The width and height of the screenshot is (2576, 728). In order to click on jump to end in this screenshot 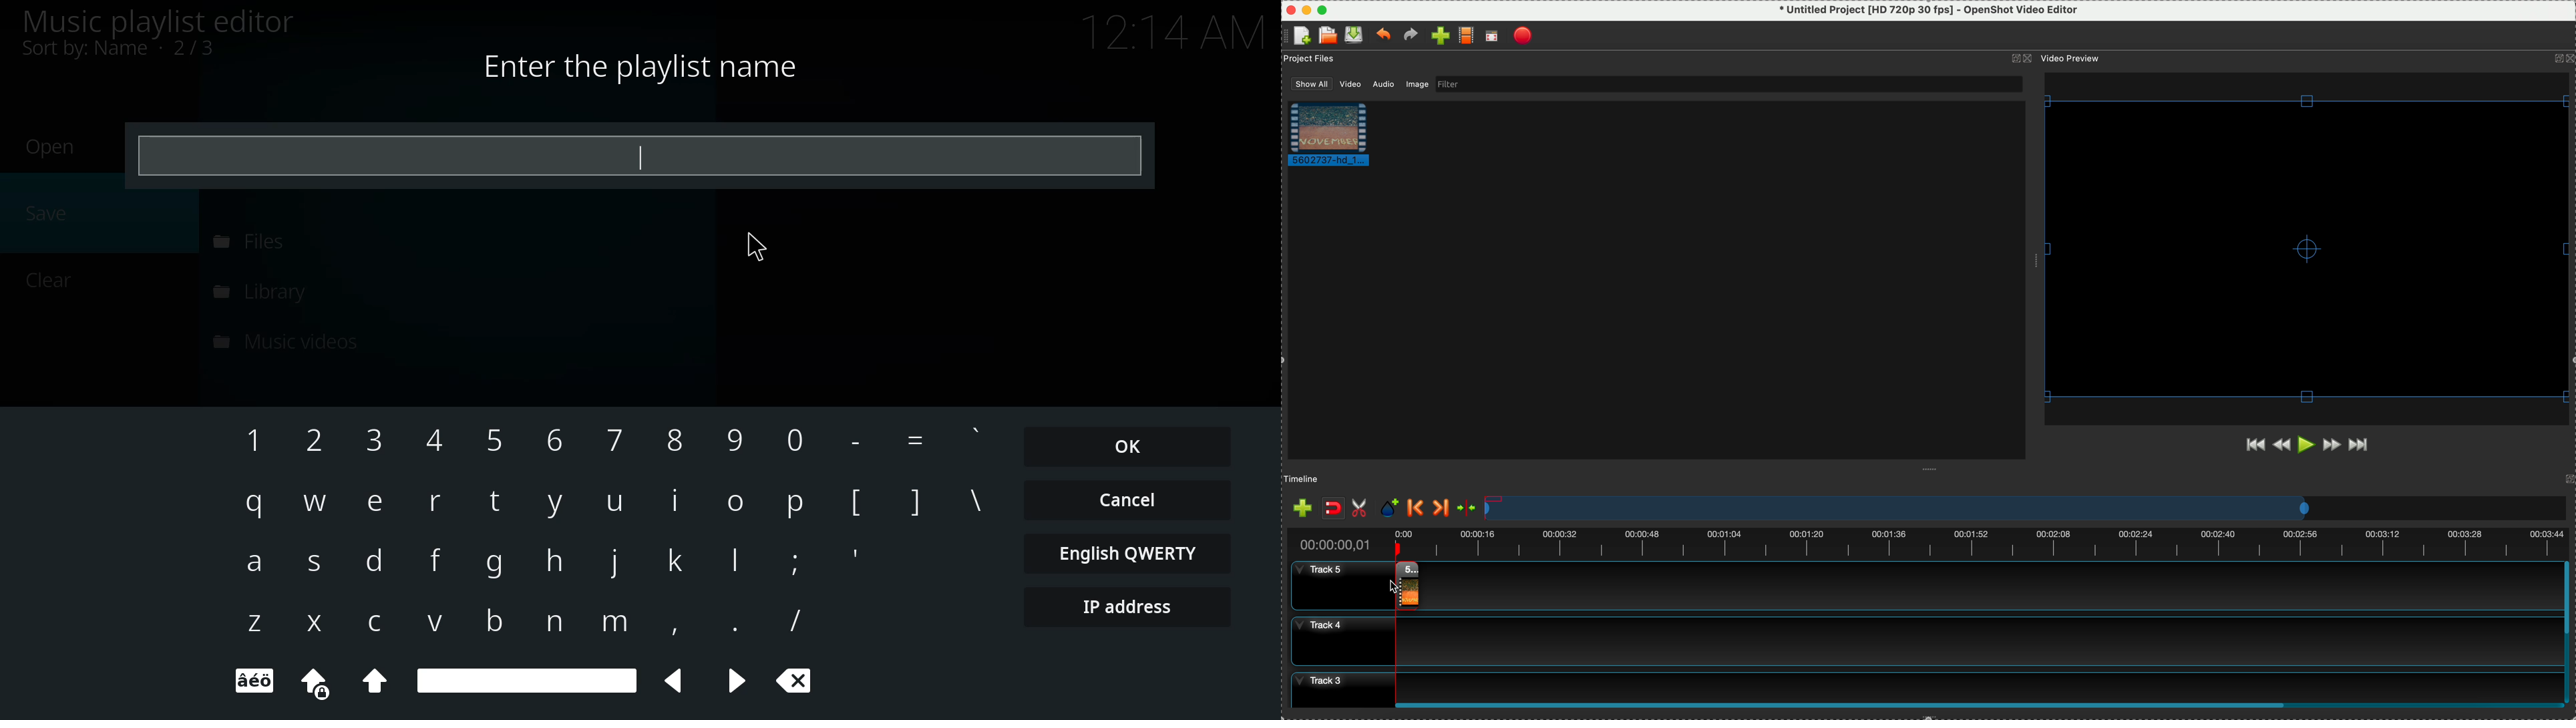, I will do `click(2363, 447)`.